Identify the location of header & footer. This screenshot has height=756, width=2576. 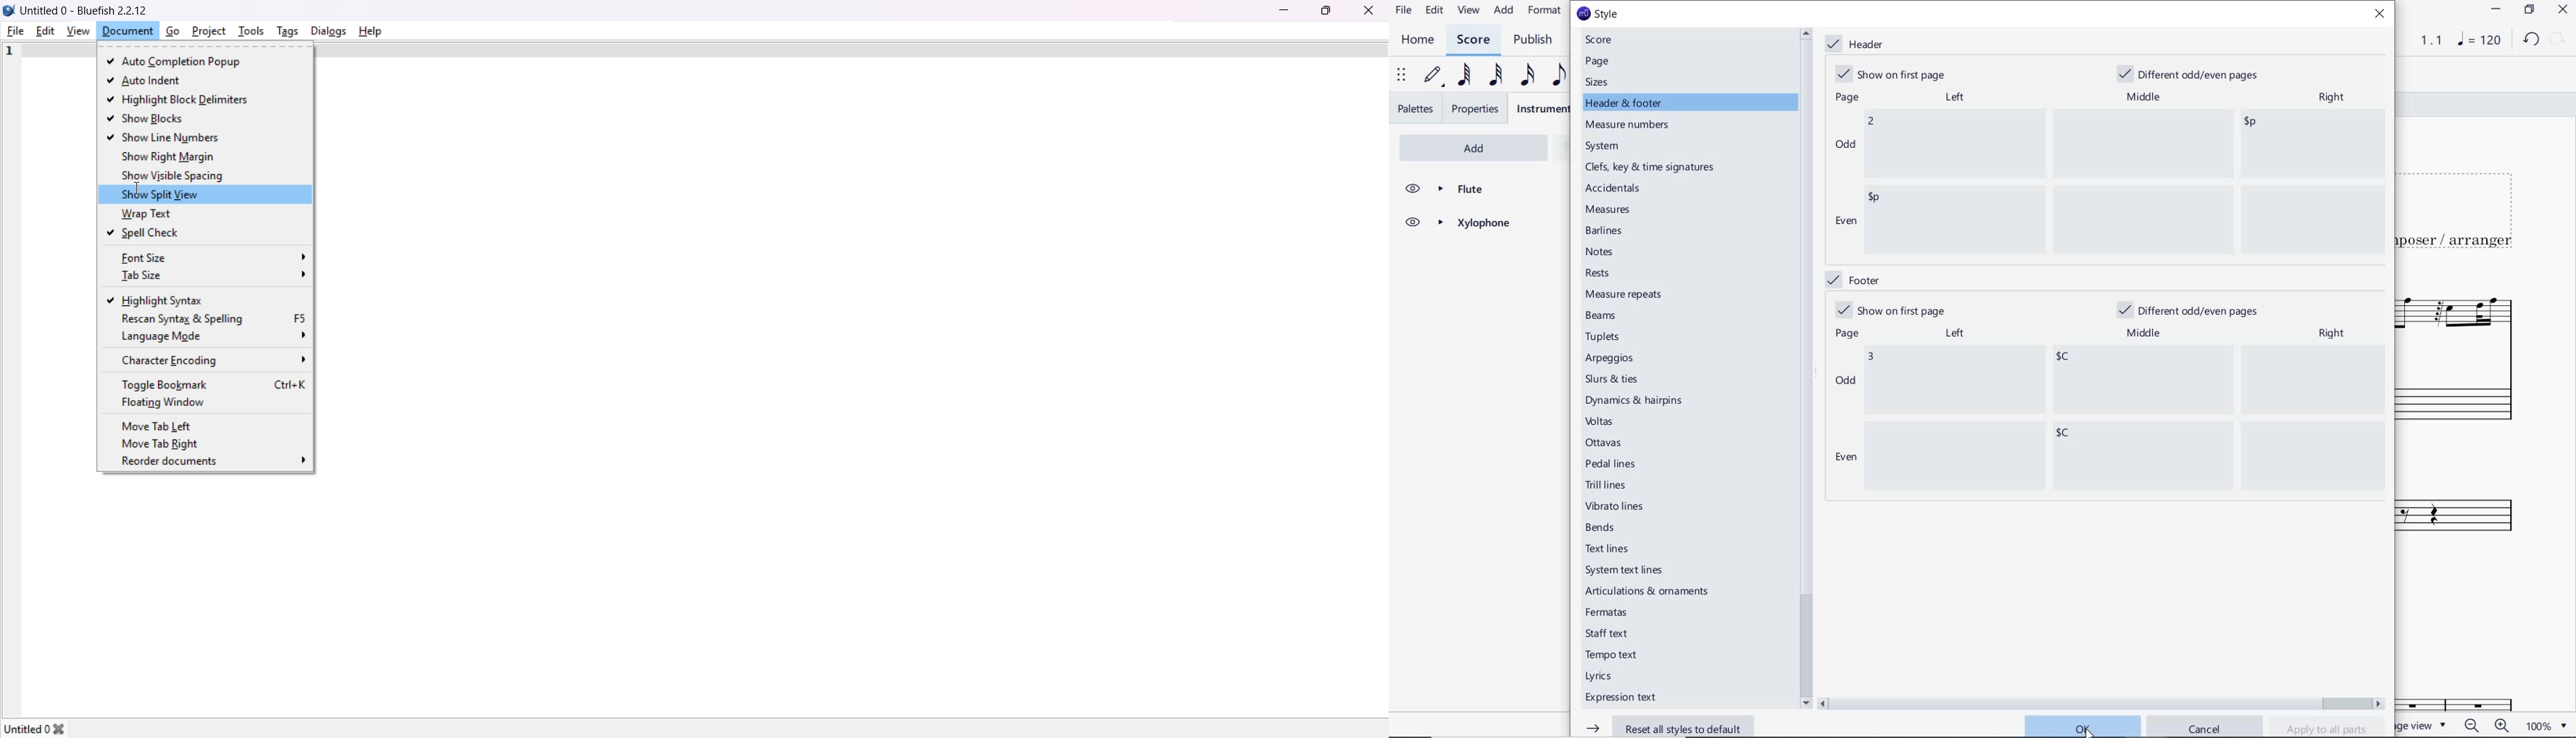
(1626, 103).